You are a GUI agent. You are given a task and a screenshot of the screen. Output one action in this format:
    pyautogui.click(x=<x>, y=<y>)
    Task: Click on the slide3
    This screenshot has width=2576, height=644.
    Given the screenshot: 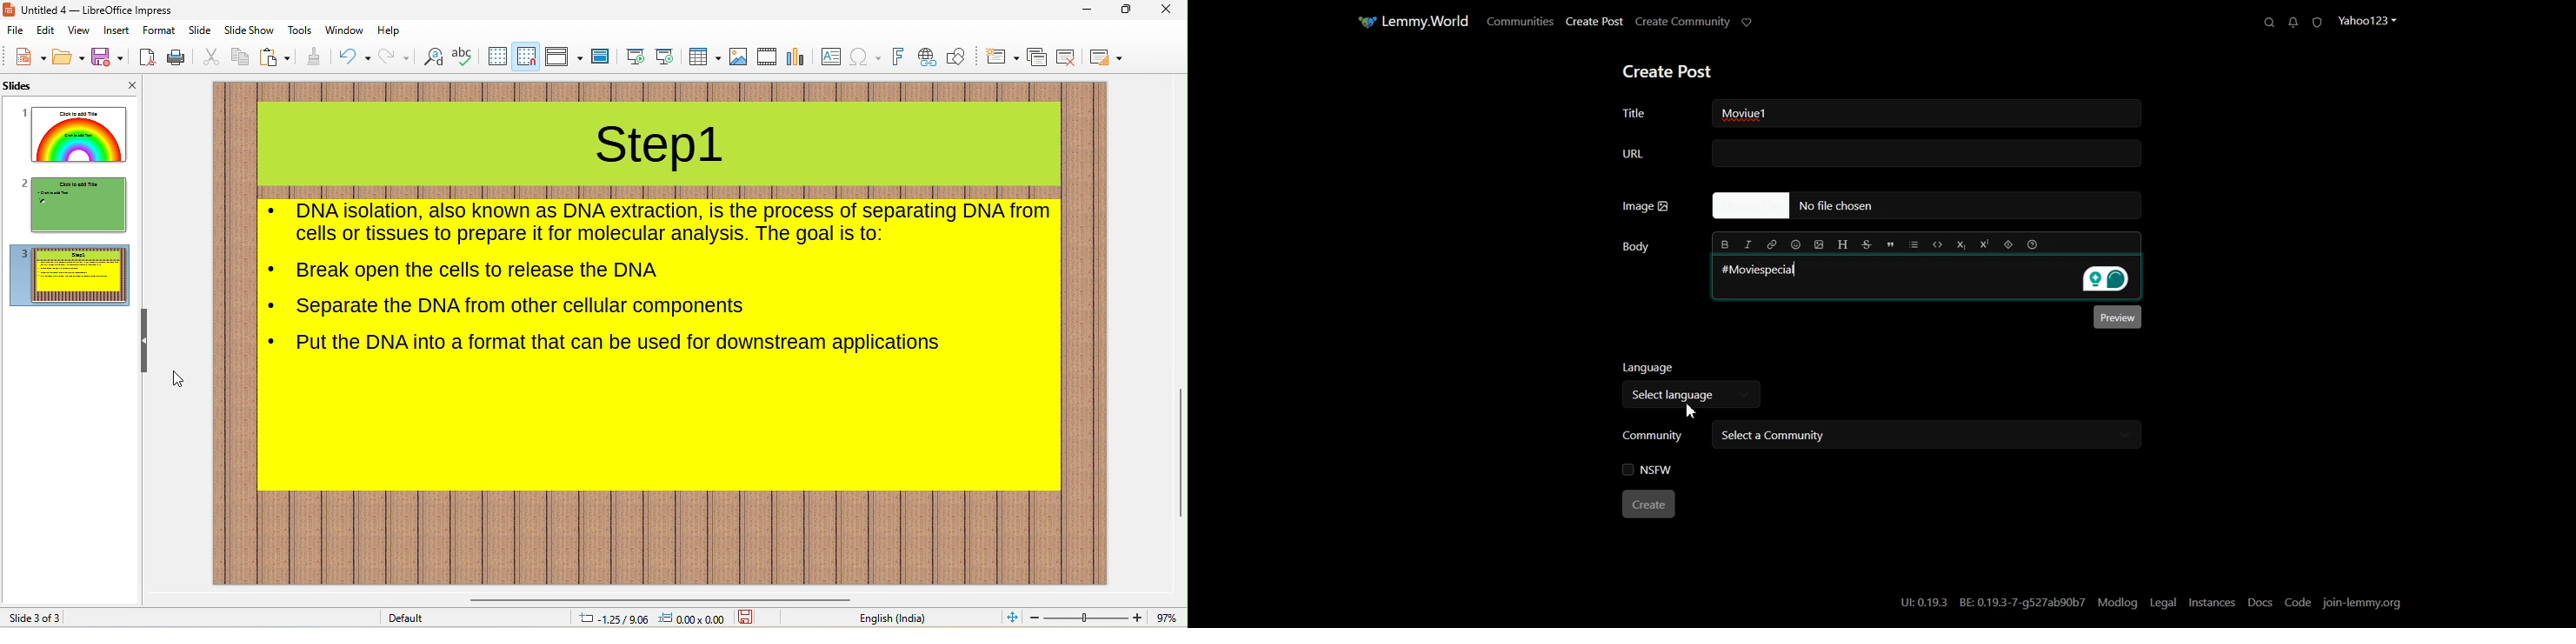 What is the action you would take?
    pyautogui.click(x=70, y=276)
    